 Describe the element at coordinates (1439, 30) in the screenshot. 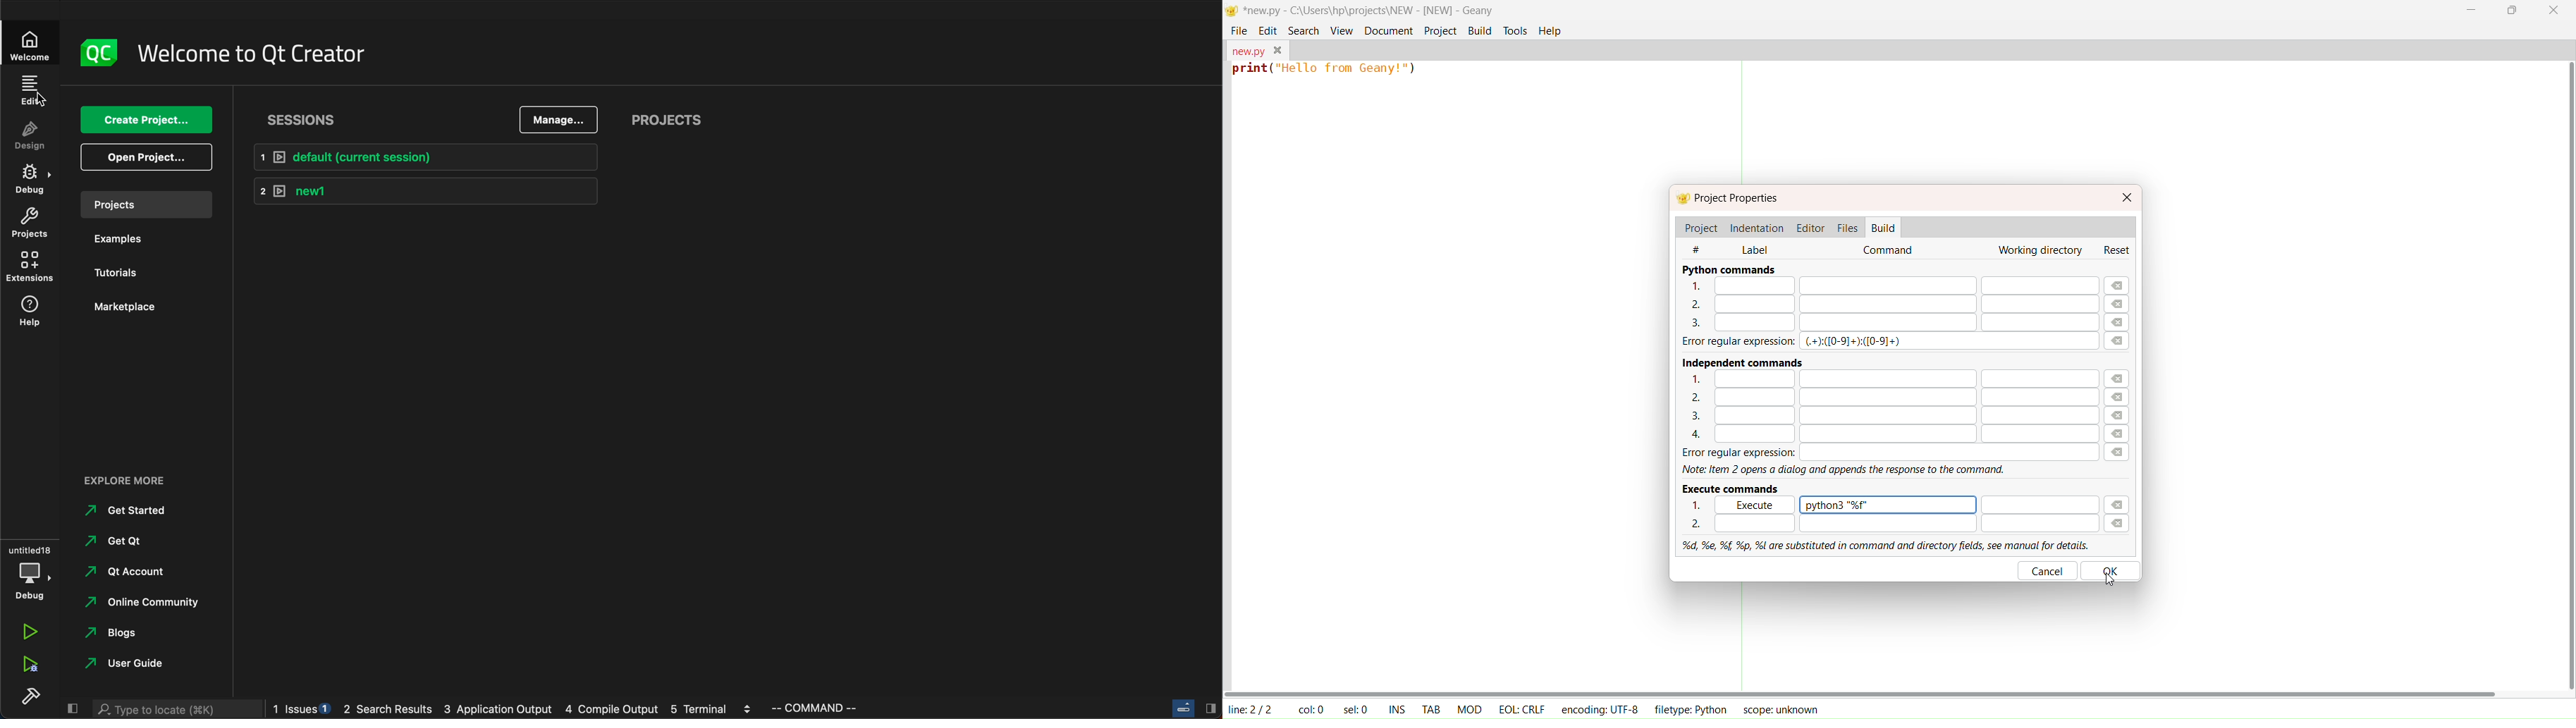

I see `project` at that location.